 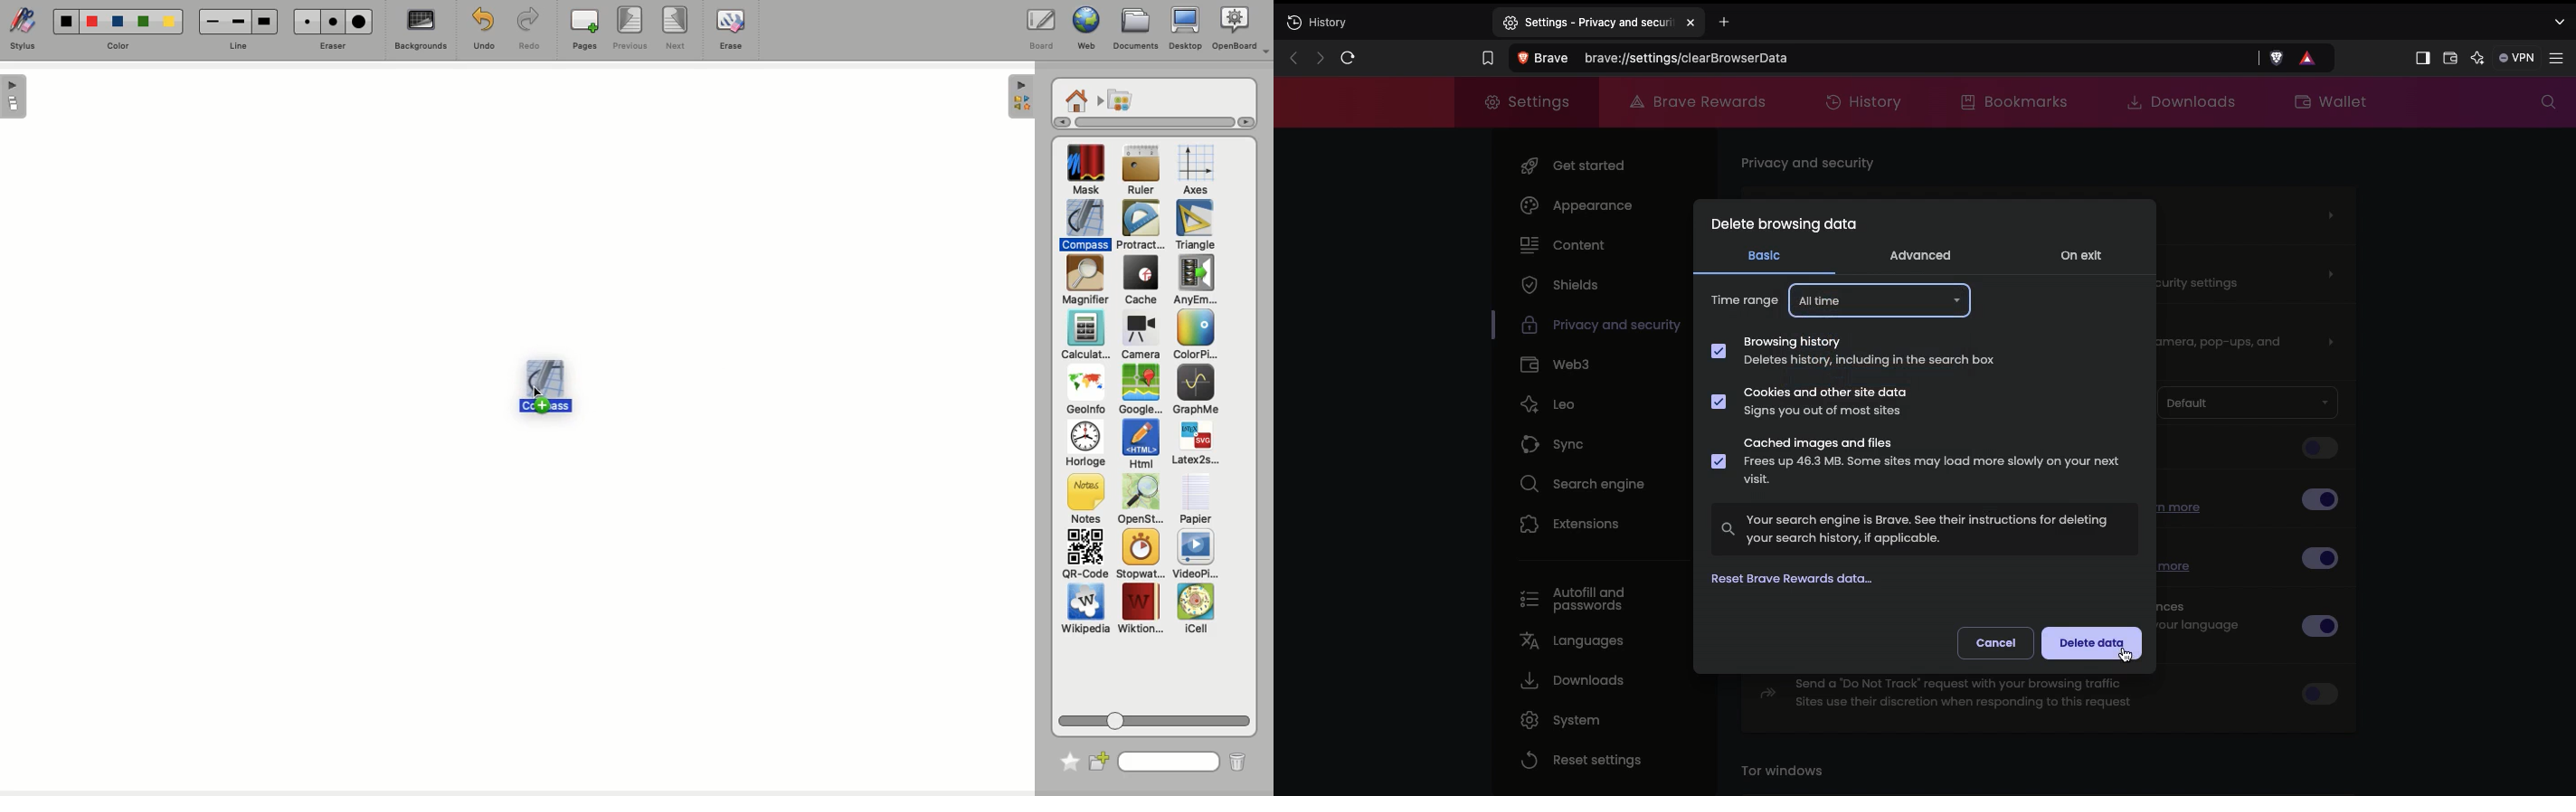 I want to click on Erase, so click(x=730, y=28).